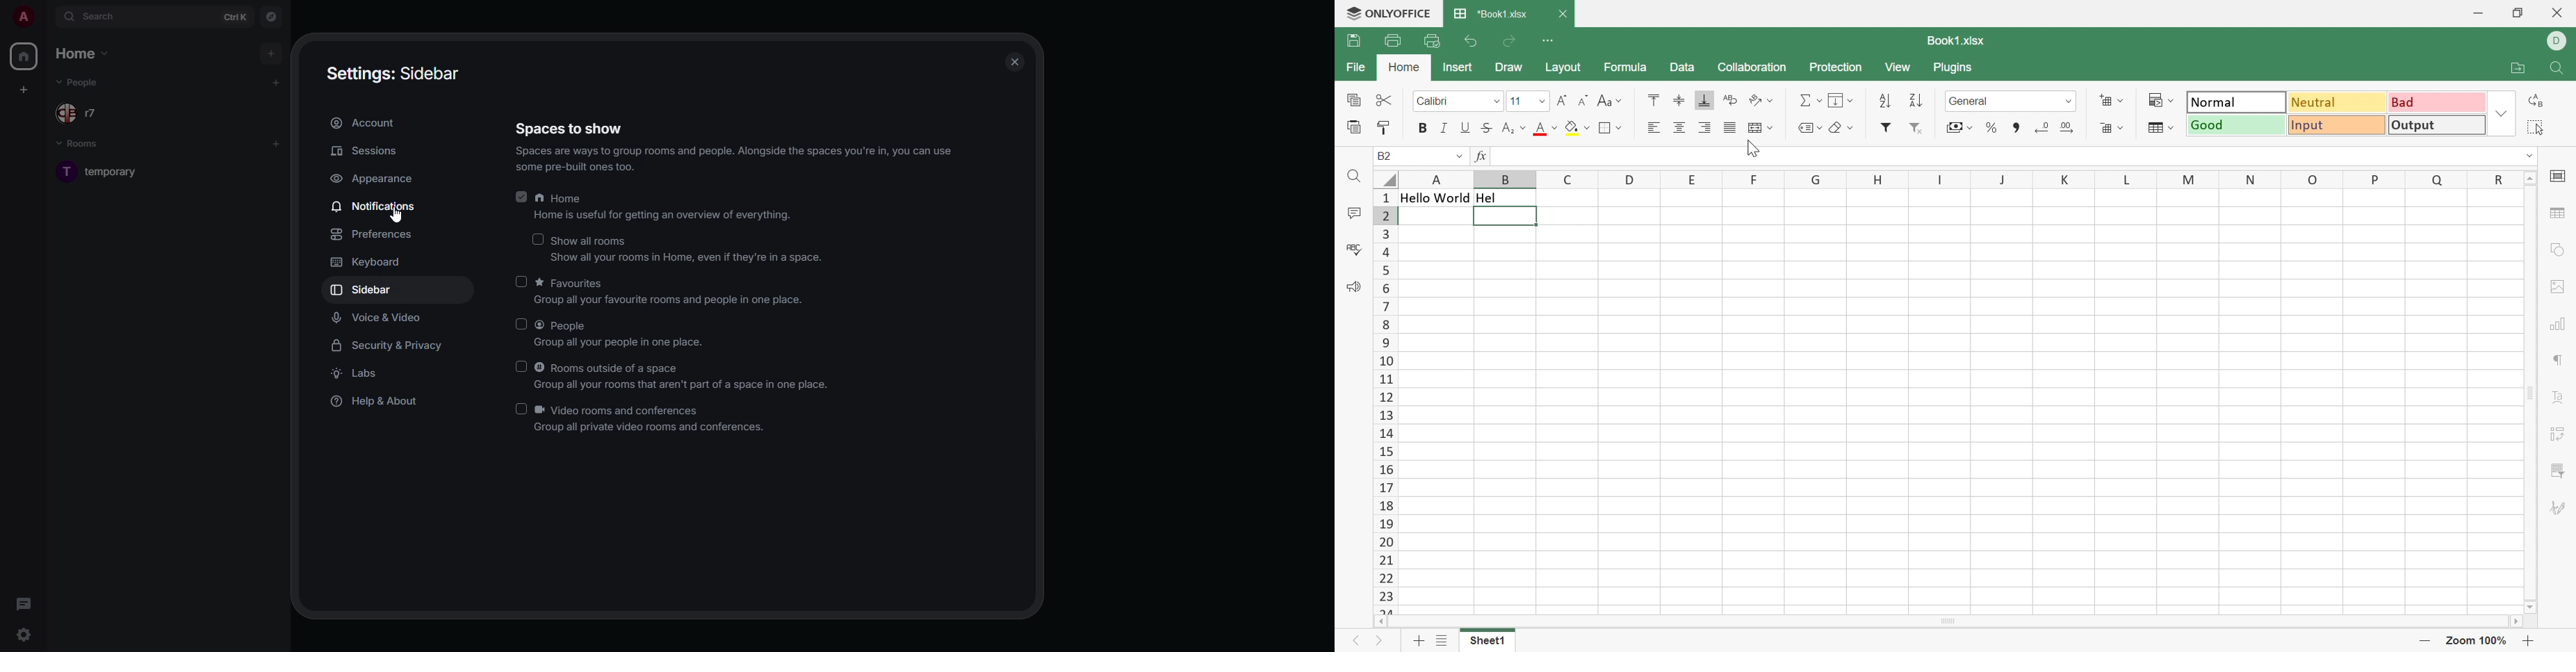 This screenshot has height=672, width=2576. Describe the element at coordinates (2518, 69) in the screenshot. I see `Open file location` at that location.